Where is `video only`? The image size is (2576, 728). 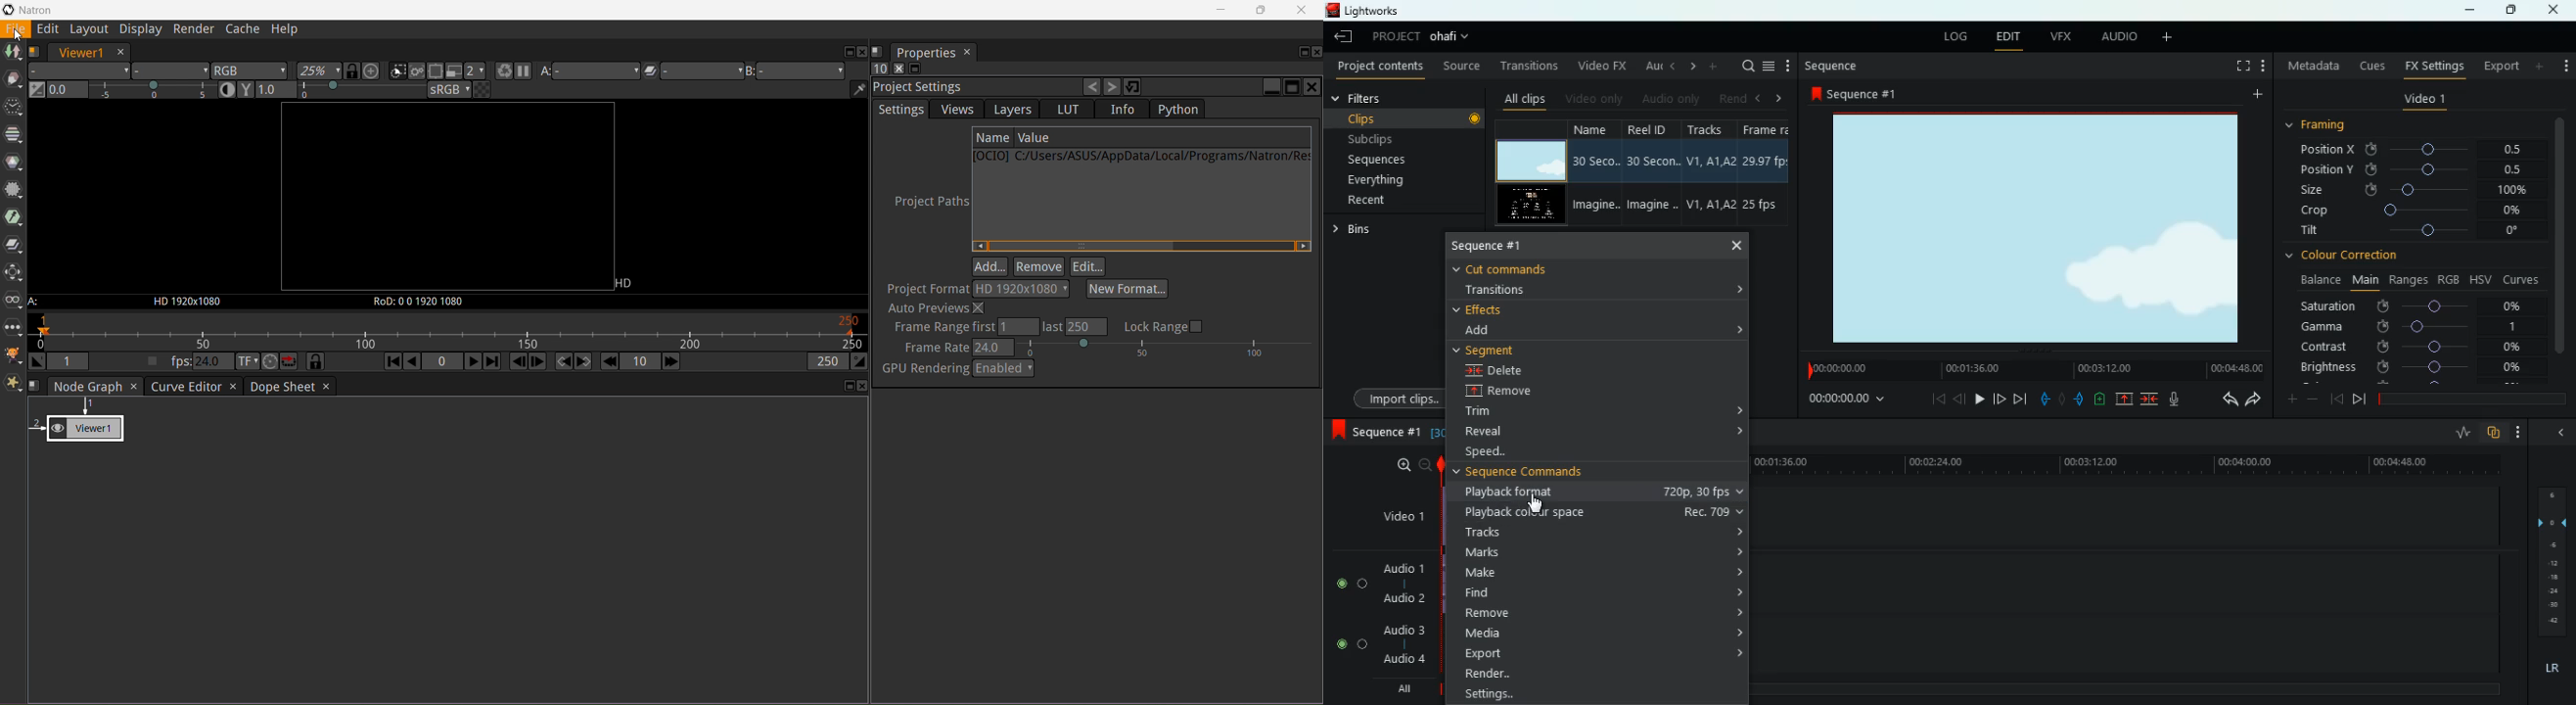 video only is located at coordinates (1594, 100).